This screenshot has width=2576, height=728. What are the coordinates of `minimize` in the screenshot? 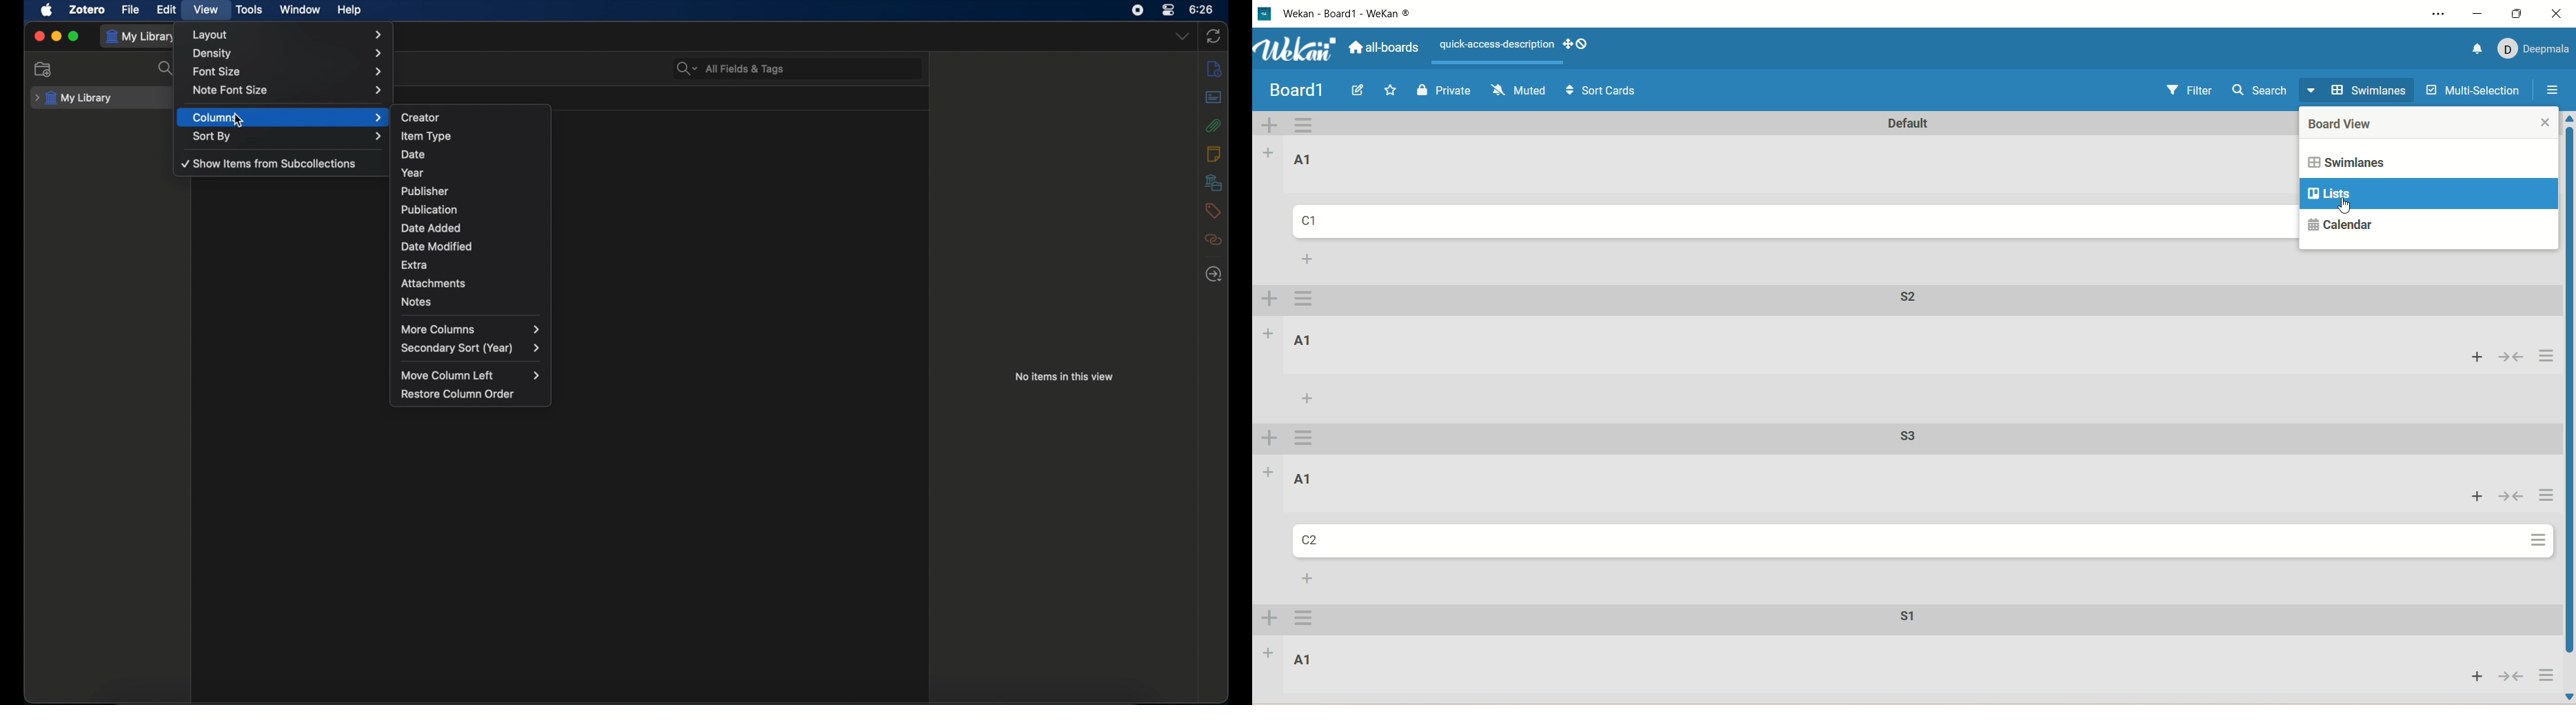 It's located at (56, 35).